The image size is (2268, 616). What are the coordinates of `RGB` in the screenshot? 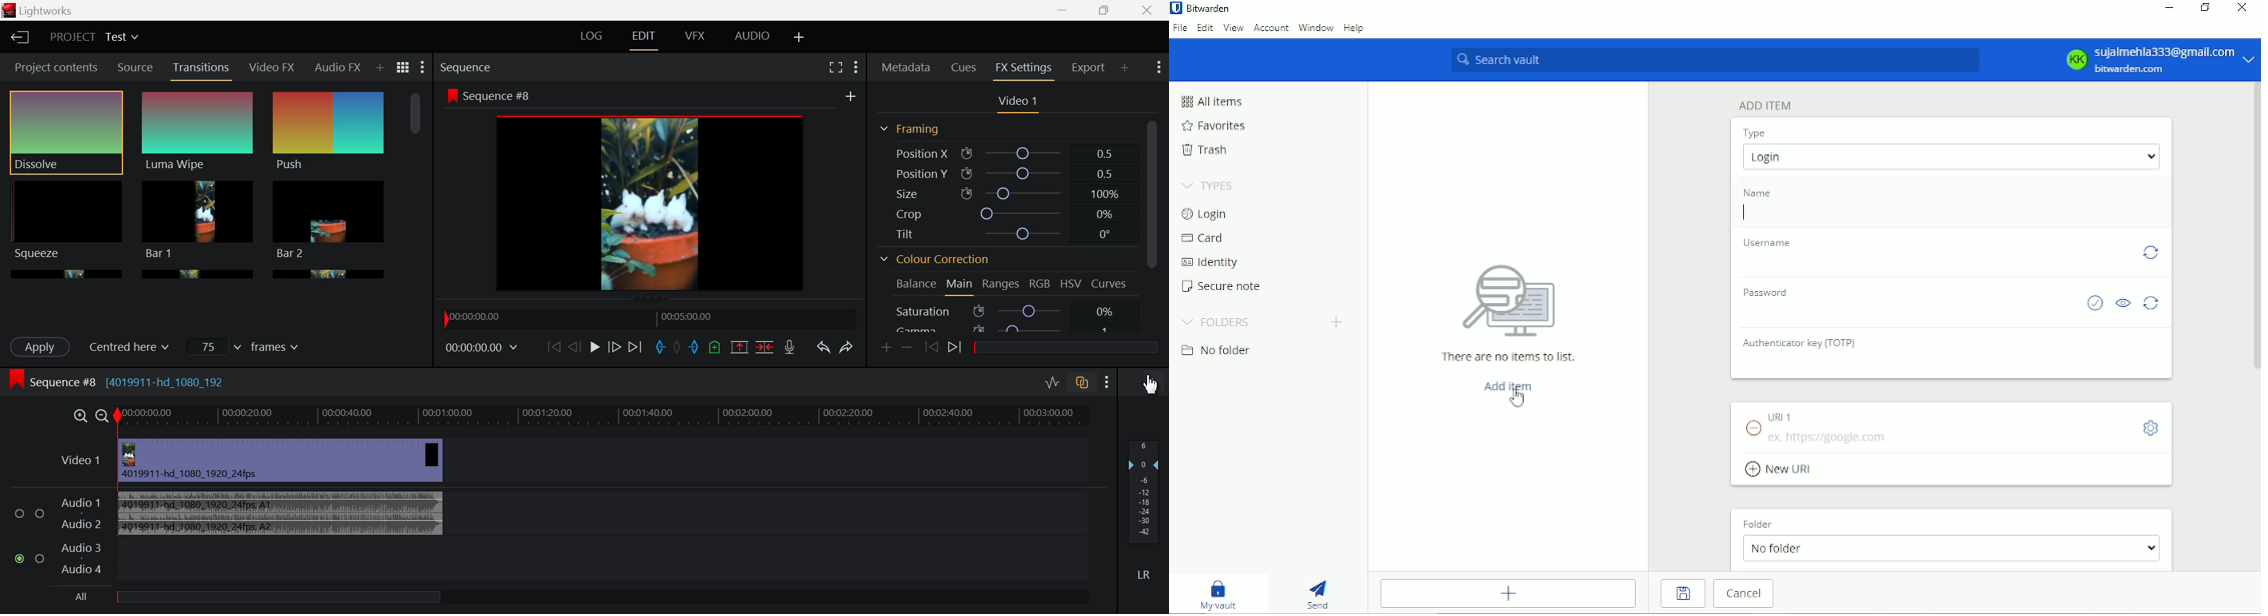 It's located at (1042, 284).